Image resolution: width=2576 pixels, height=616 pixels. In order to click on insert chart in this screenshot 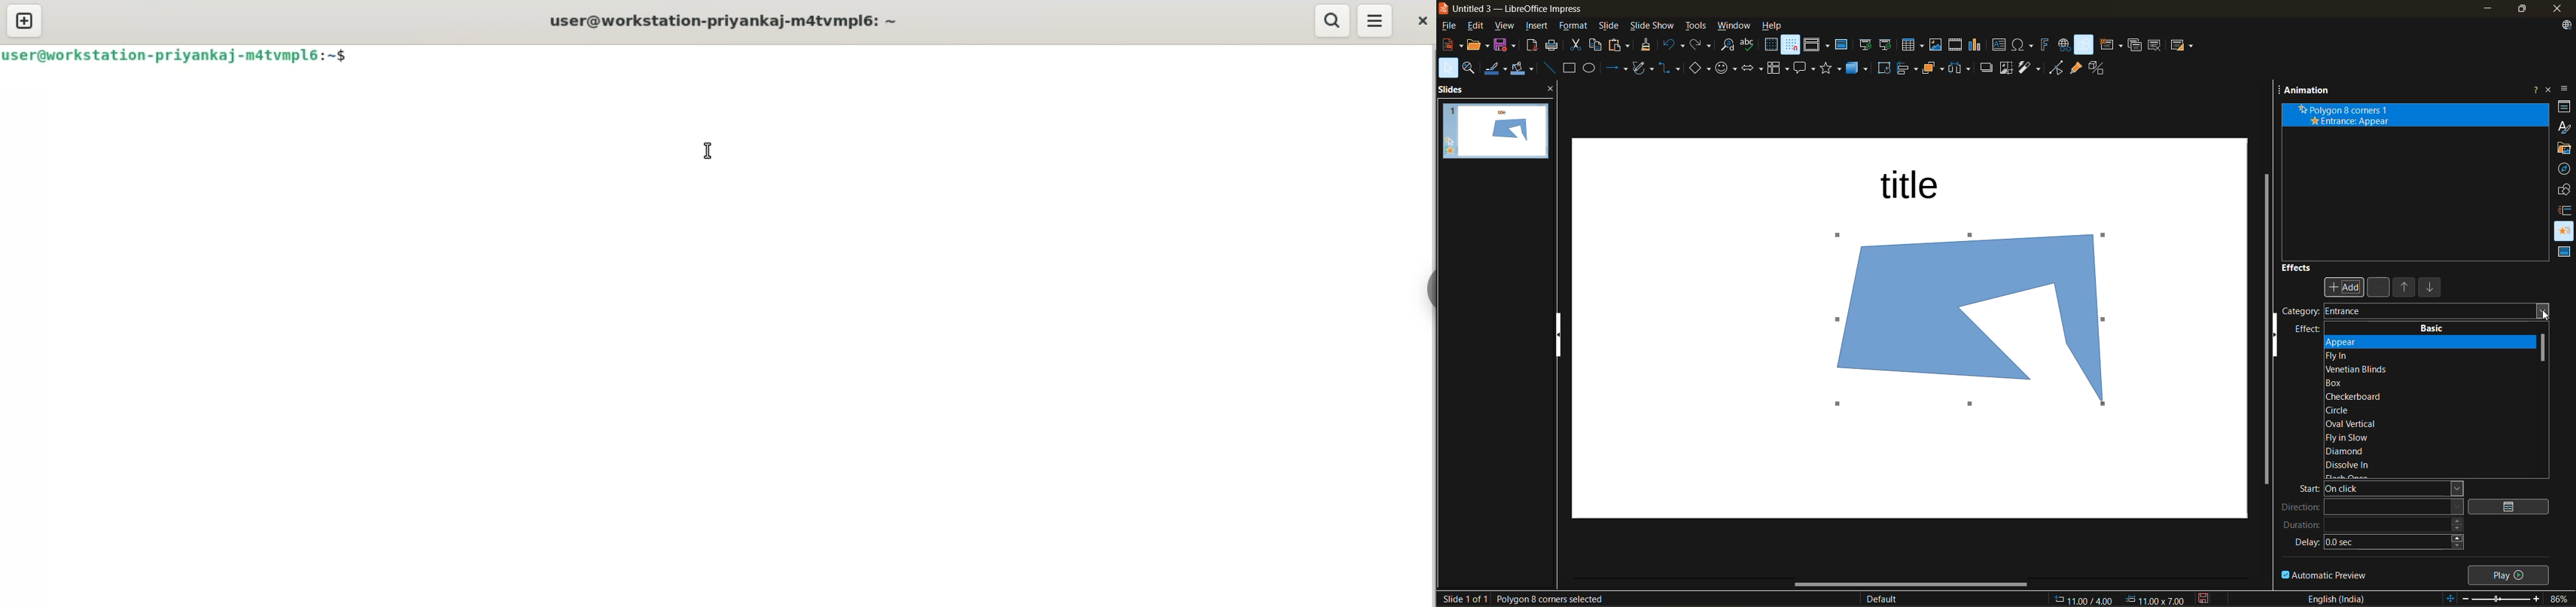, I will do `click(1975, 45)`.